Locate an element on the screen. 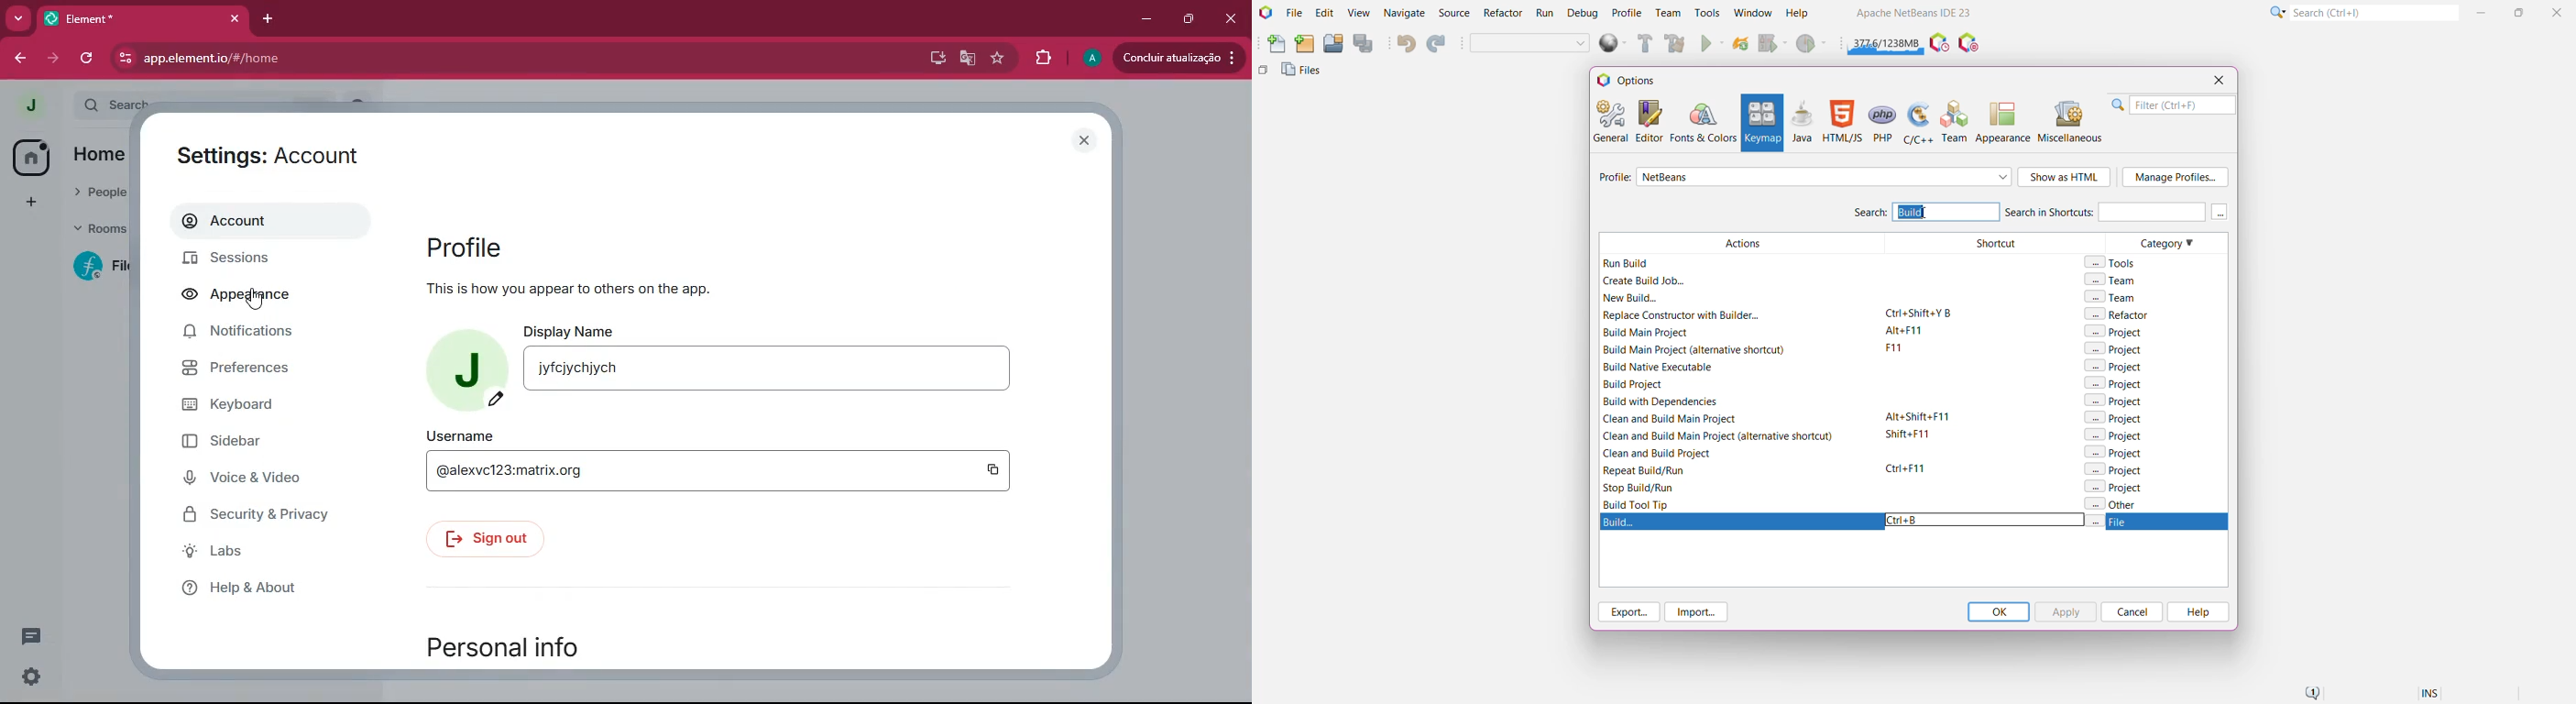 The width and height of the screenshot is (2576, 728). Reload is located at coordinates (1741, 45).